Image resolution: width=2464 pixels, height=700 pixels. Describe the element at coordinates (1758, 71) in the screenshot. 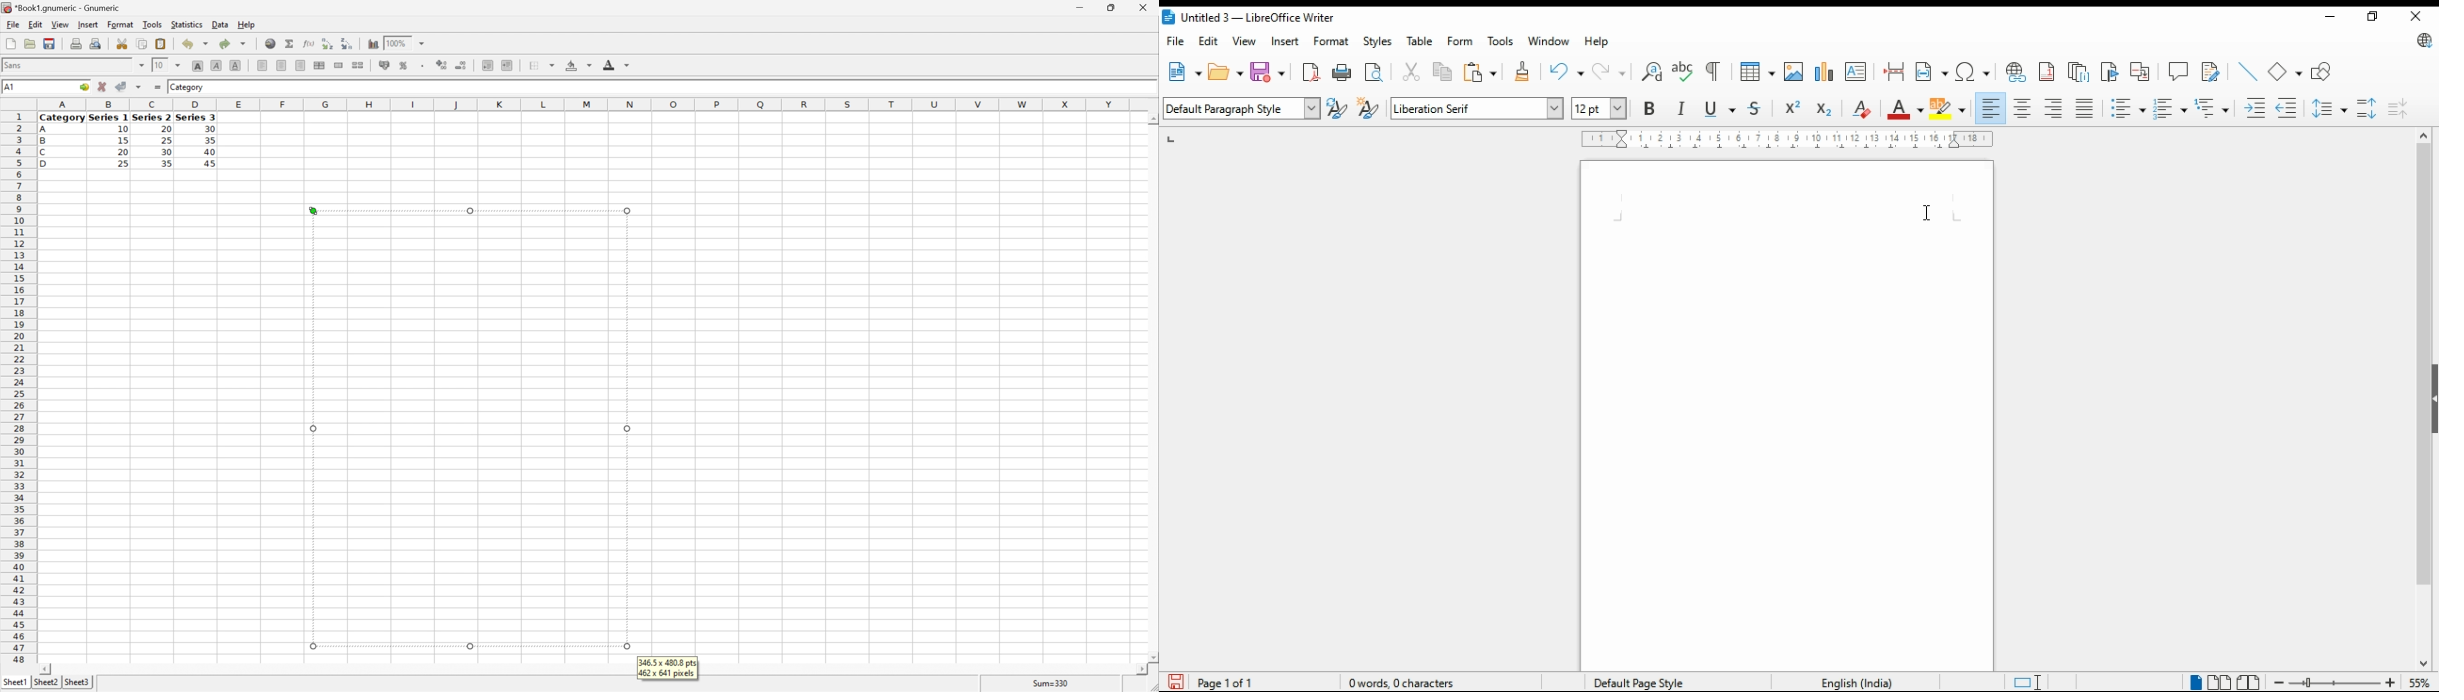

I see `insert table` at that location.